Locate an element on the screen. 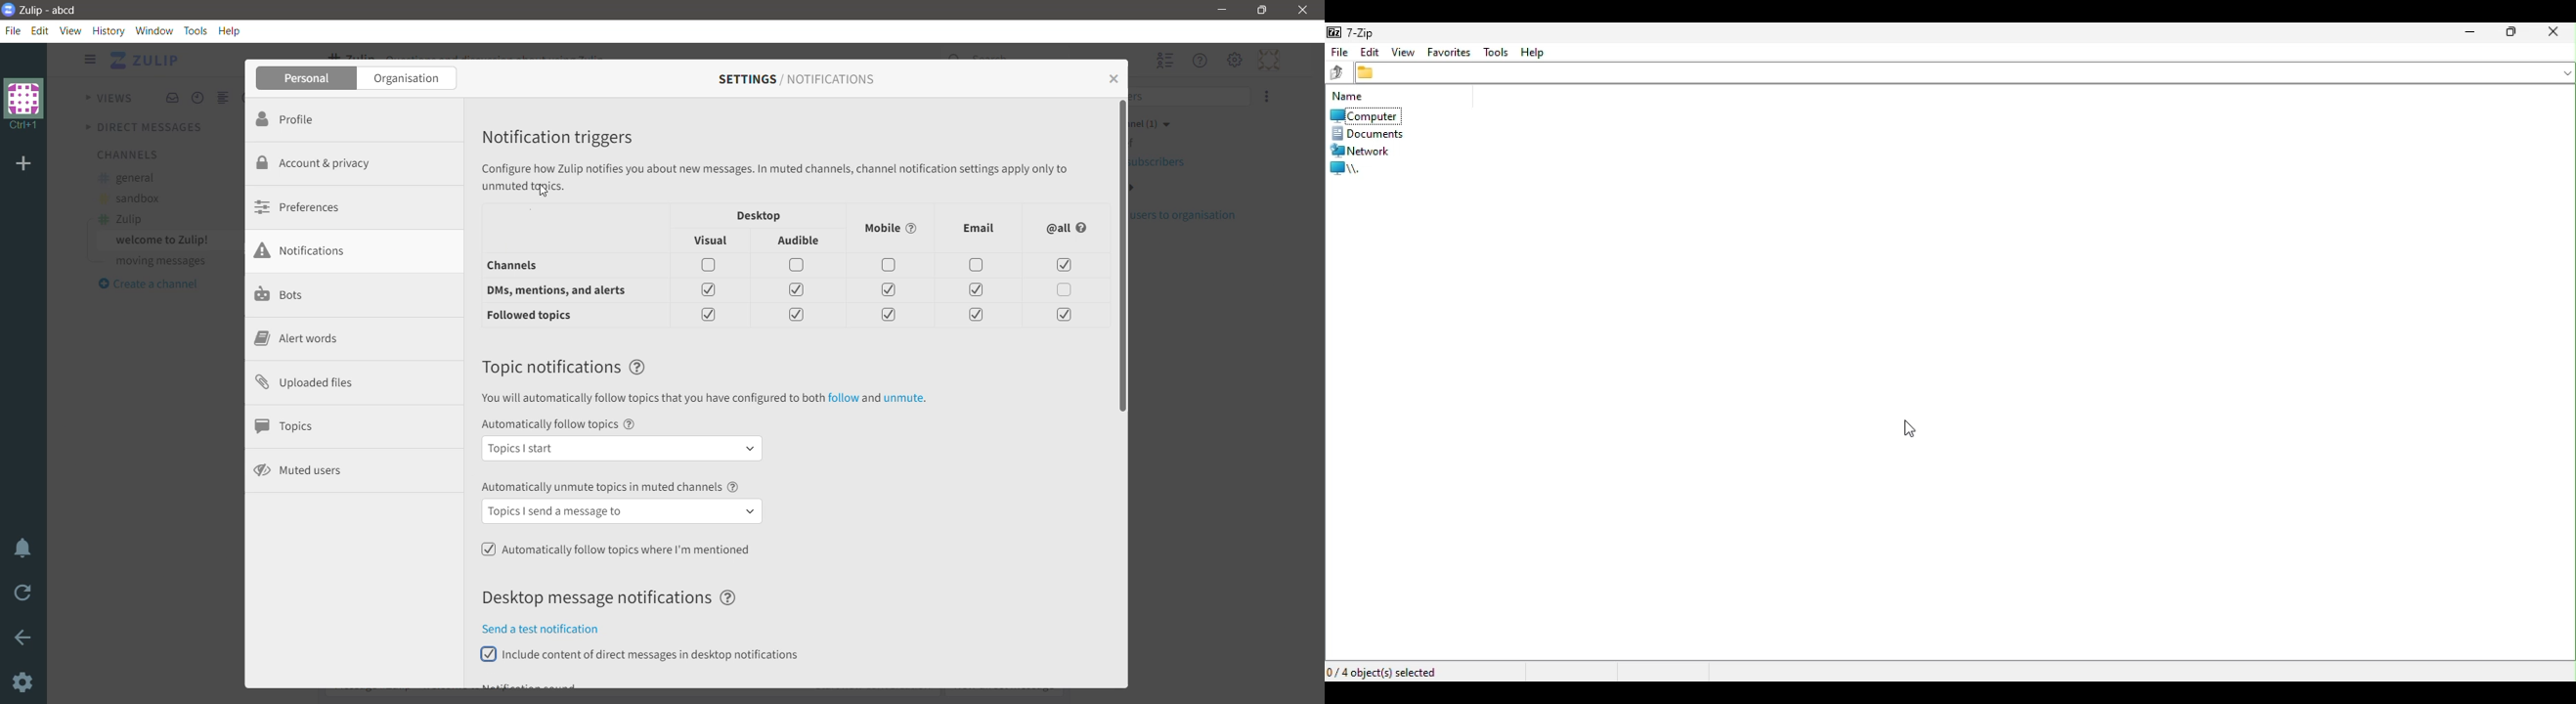  You will automatically follow topics that you have configured to both follow and unmute. is located at coordinates (702, 400).